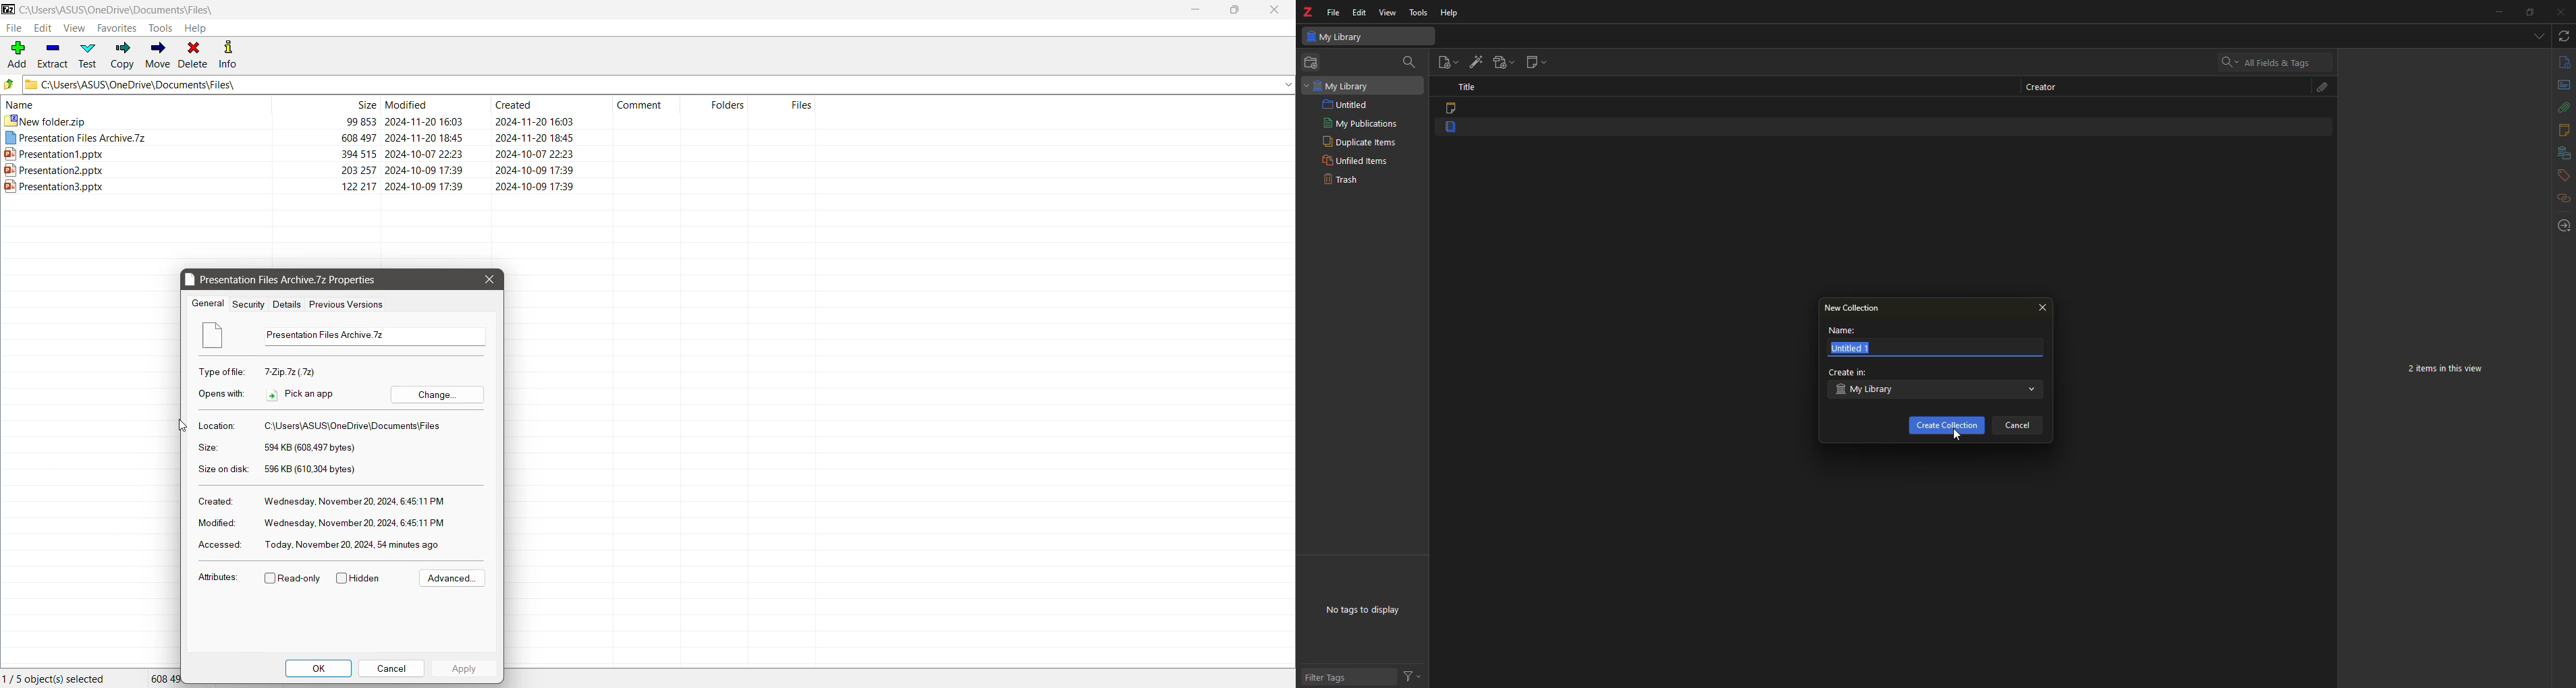 This screenshot has height=700, width=2576. What do you see at coordinates (59, 679) in the screenshot?
I see `Current Selection` at bounding box center [59, 679].